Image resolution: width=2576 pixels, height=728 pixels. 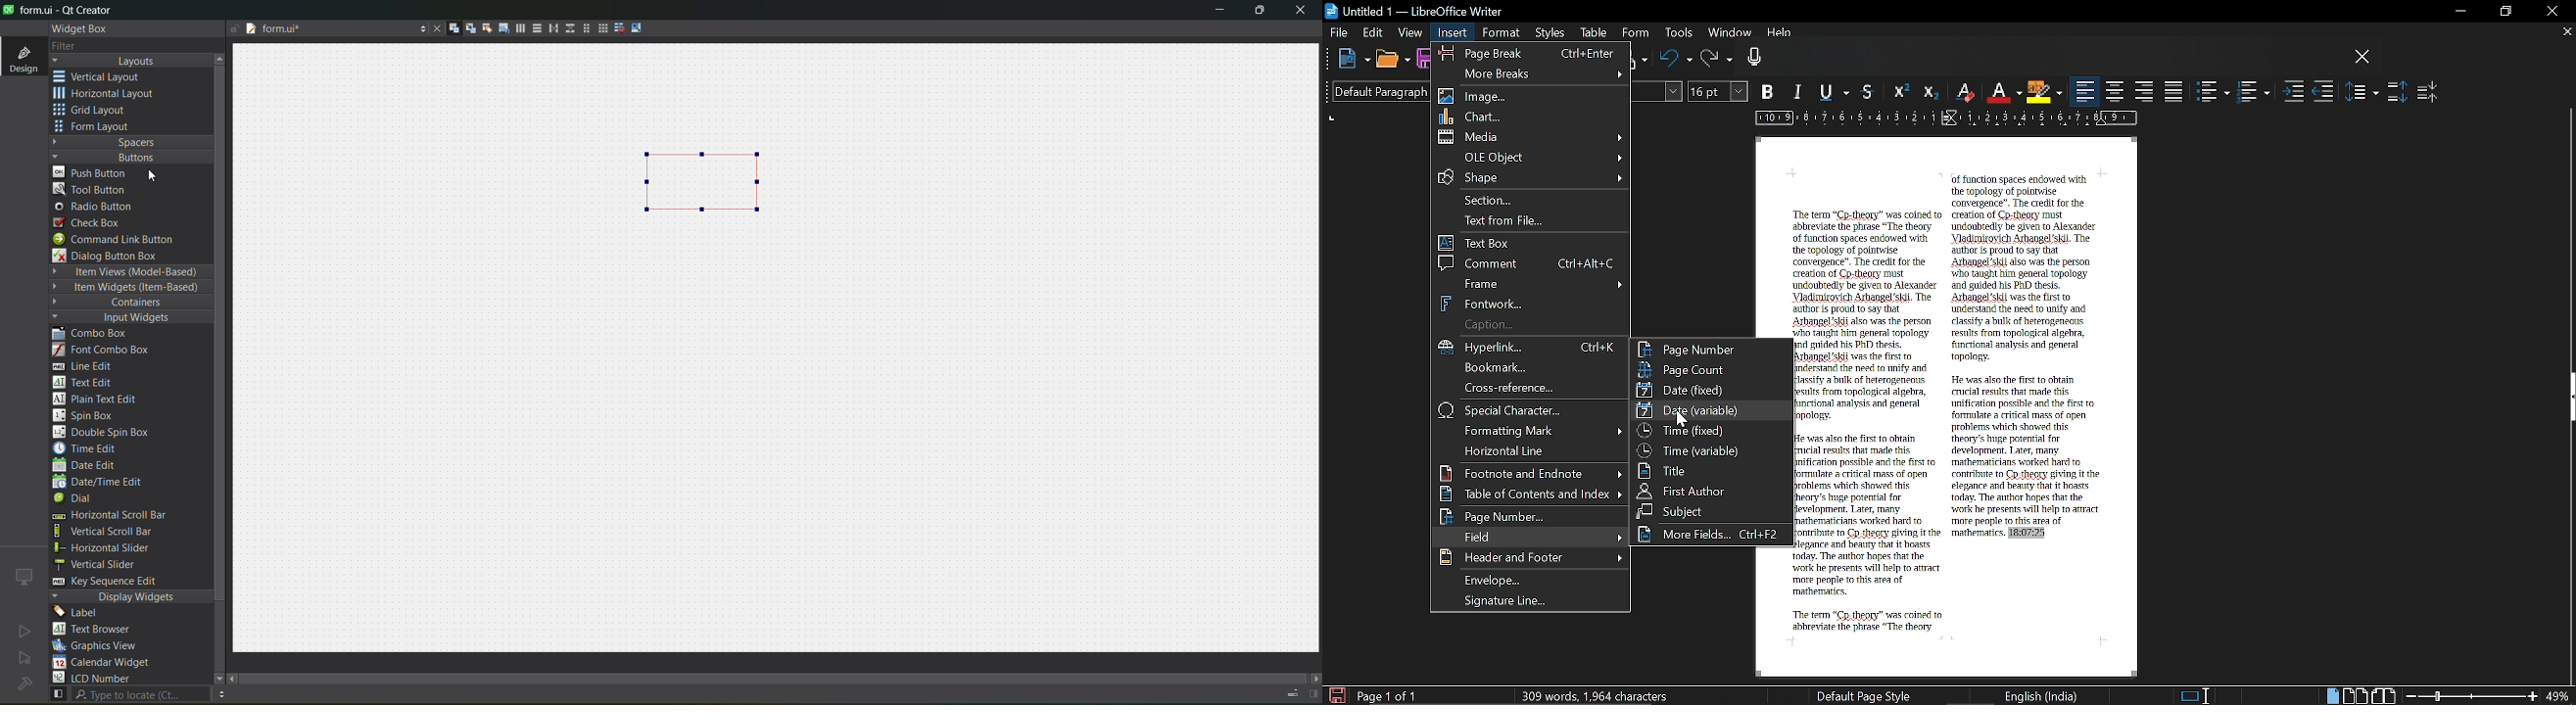 What do you see at coordinates (1529, 325) in the screenshot?
I see `Caption` at bounding box center [1529, 325].